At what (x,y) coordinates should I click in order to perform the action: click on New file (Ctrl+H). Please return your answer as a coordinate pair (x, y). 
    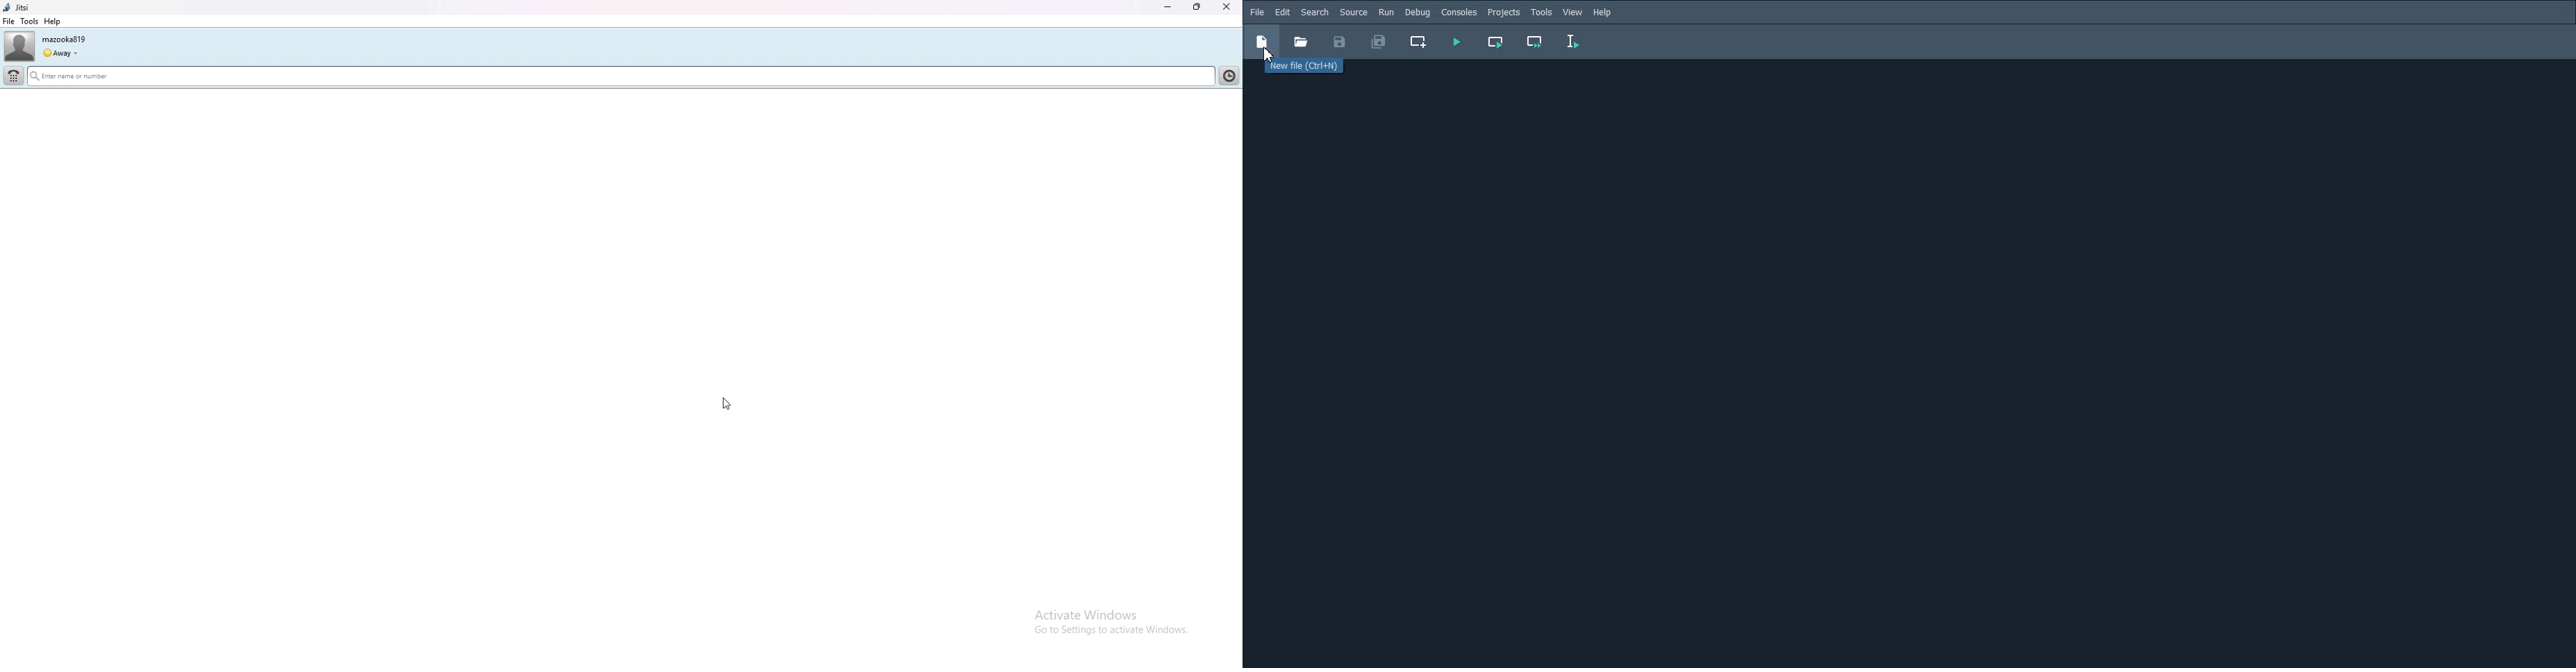
    Looking at the image, I should click on (1303, 66).